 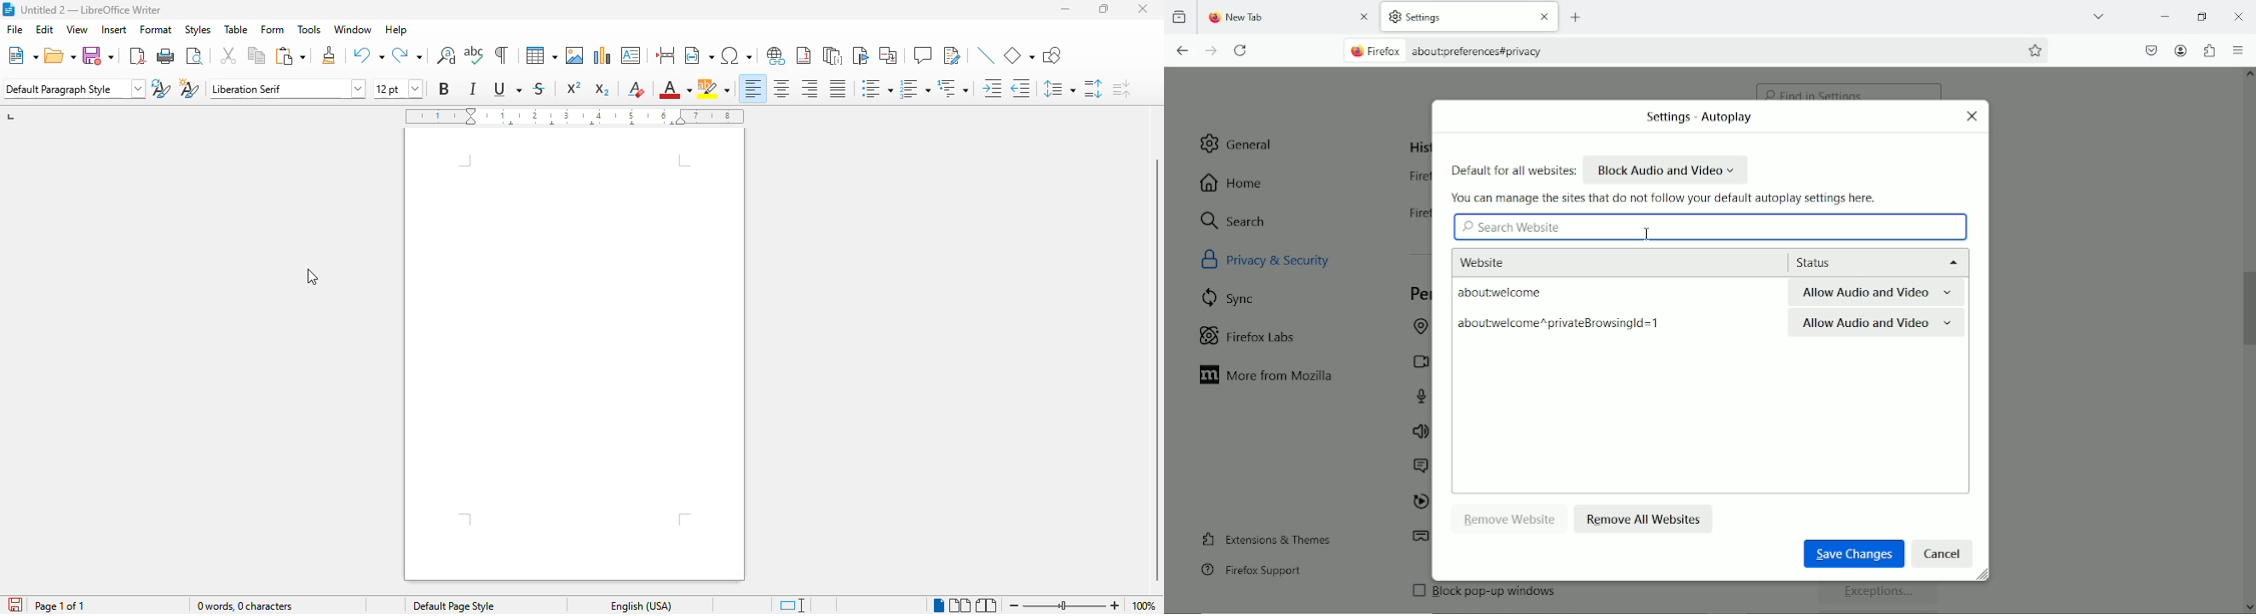 What do you see at coordinates (1420, 433) in the screenshot?
I see `speaker selection` at bounding box center [1420, 433].